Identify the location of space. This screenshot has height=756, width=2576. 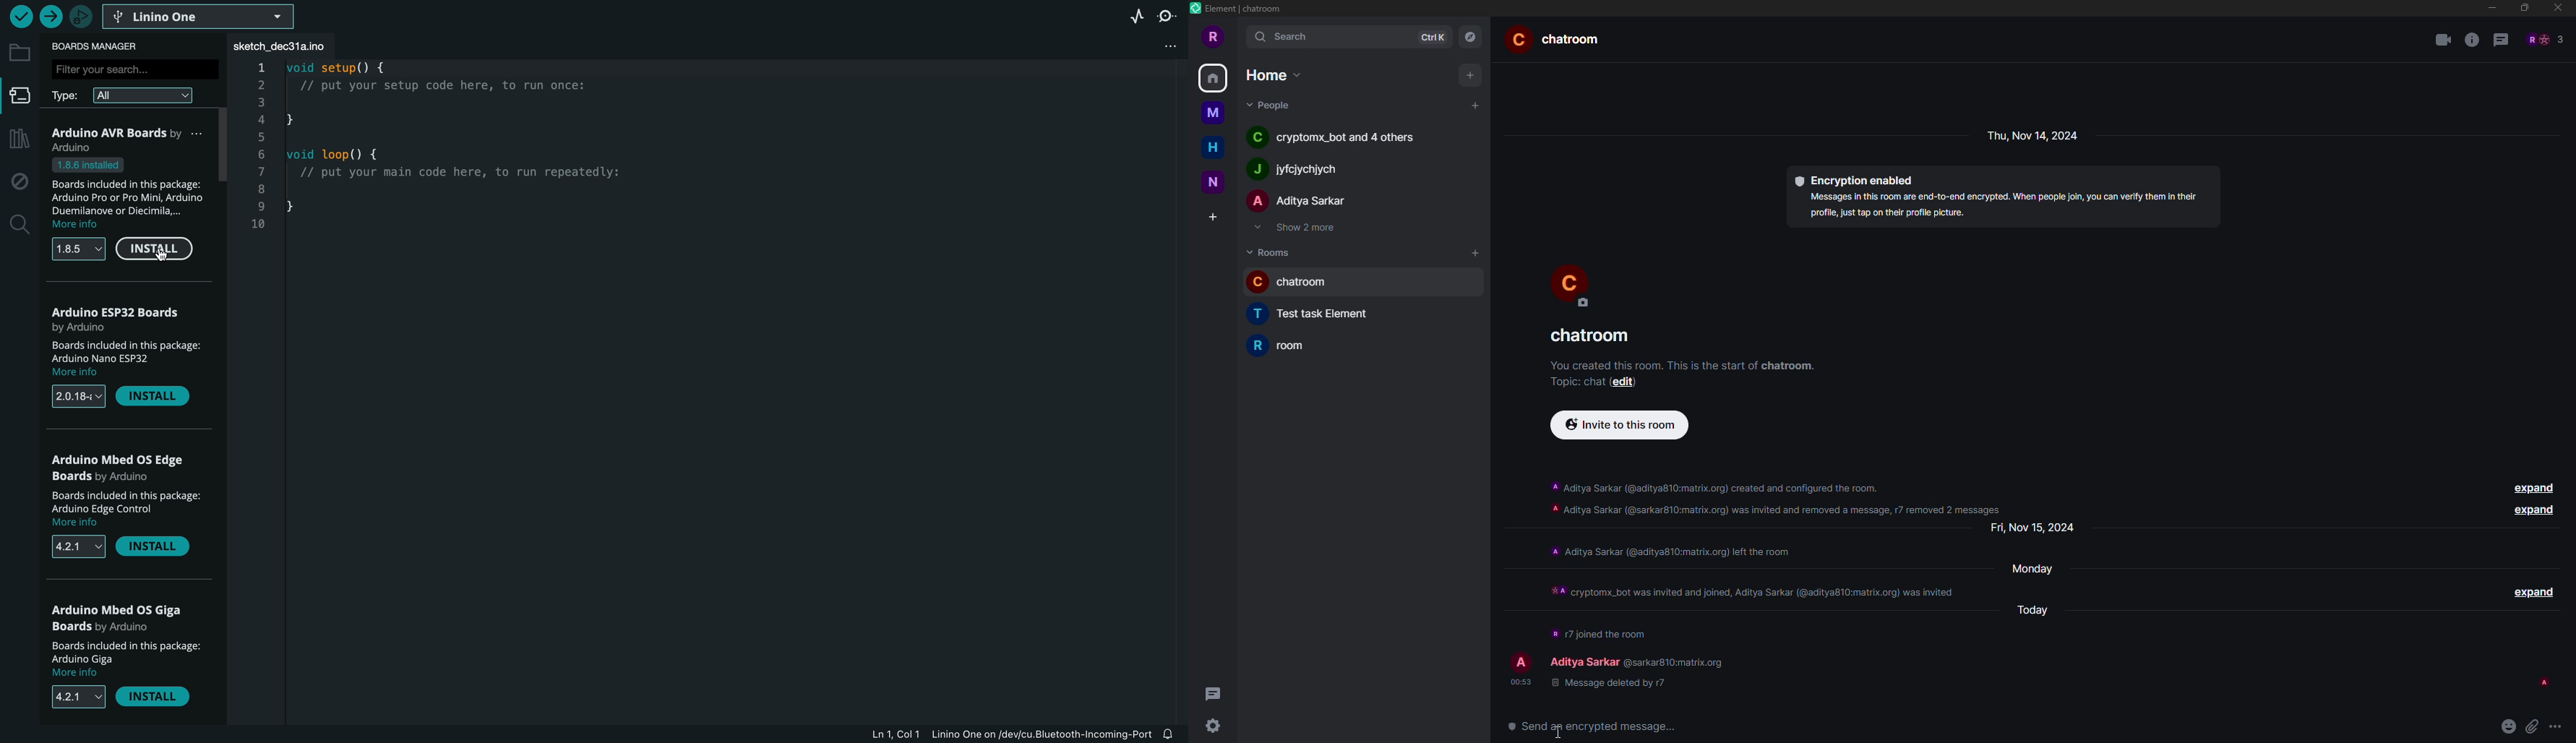
(1211, 110).